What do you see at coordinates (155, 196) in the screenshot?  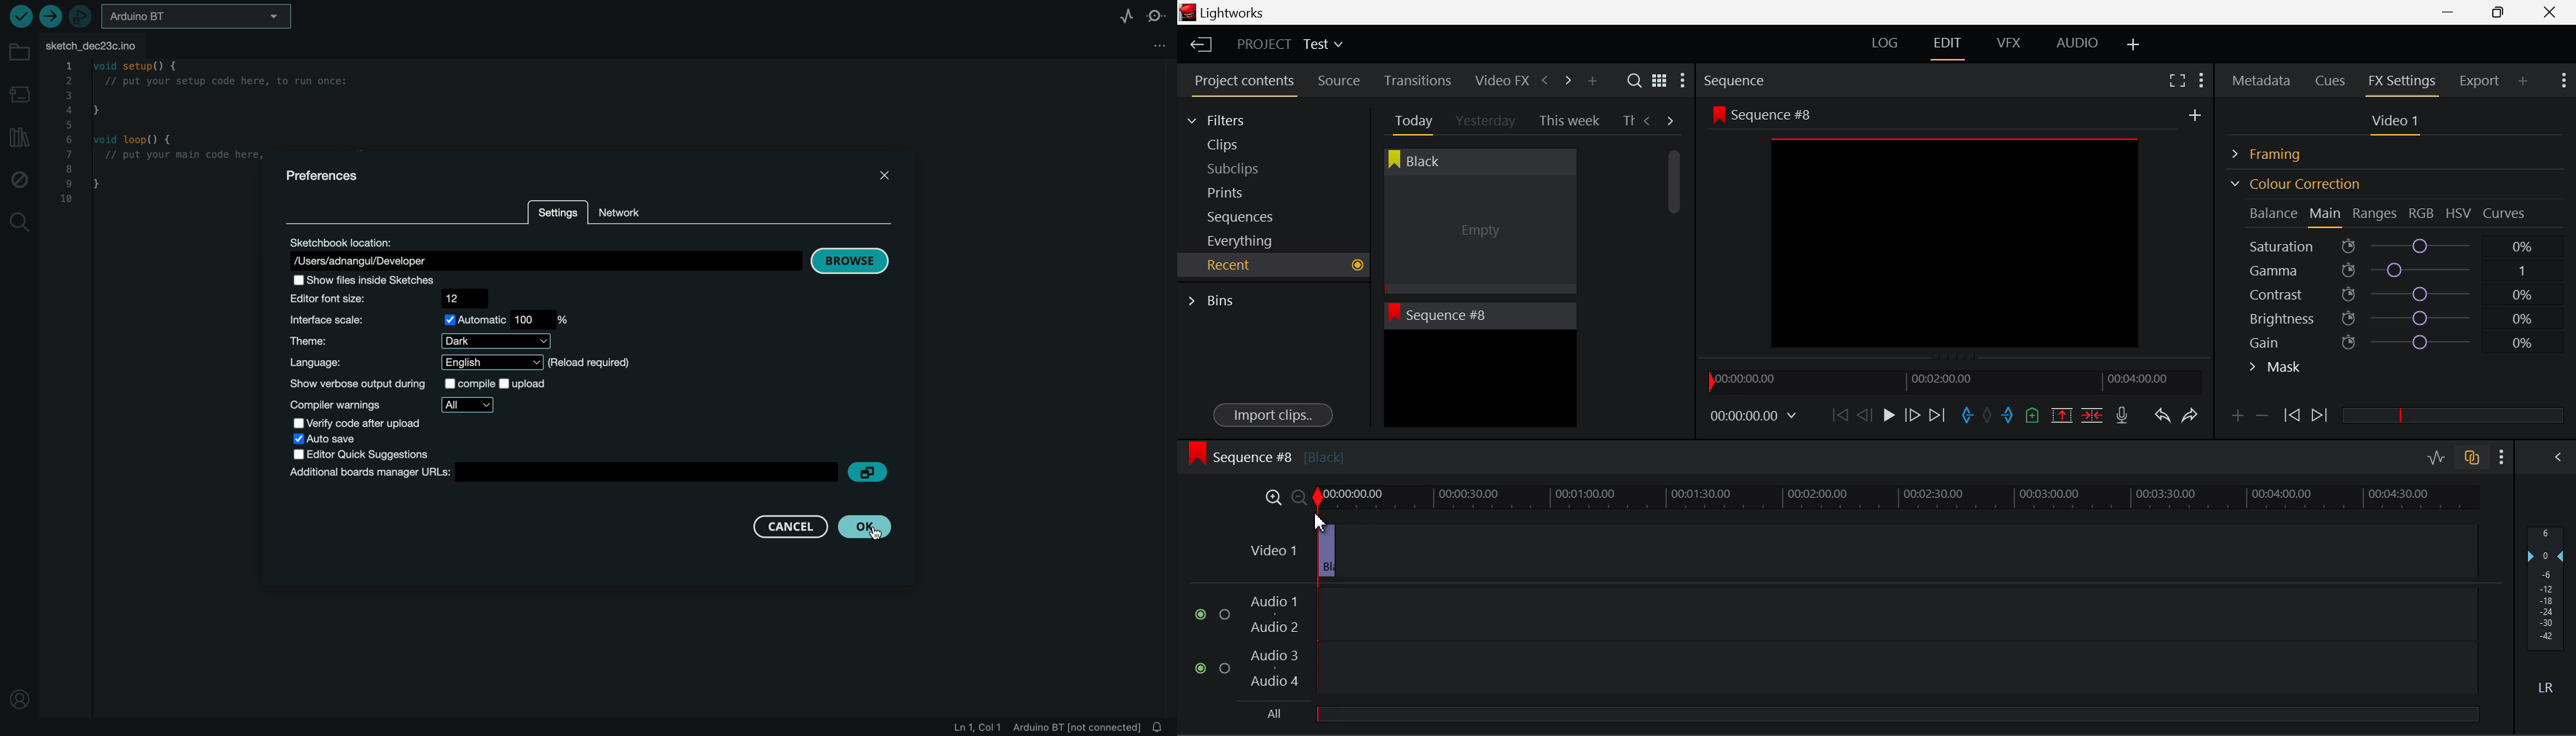 I see `file code` at bounding box center [155, 196].